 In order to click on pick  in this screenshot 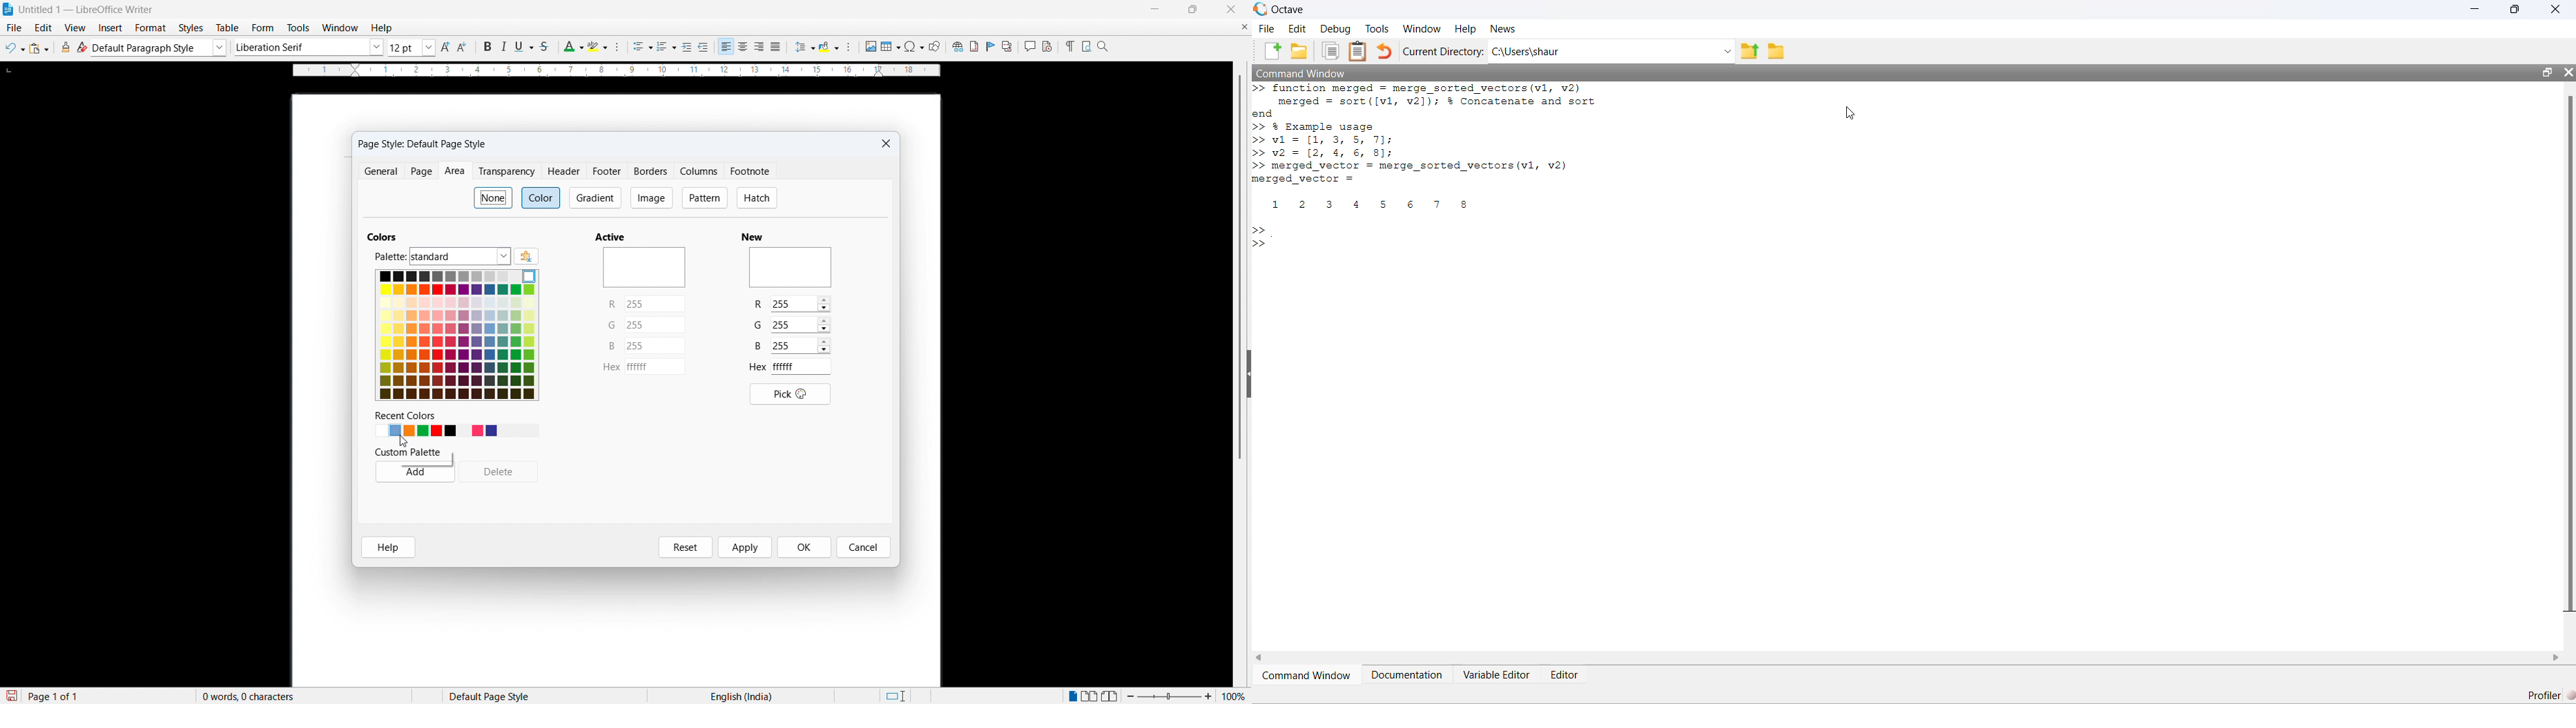, I will do `click(791, 394)`.